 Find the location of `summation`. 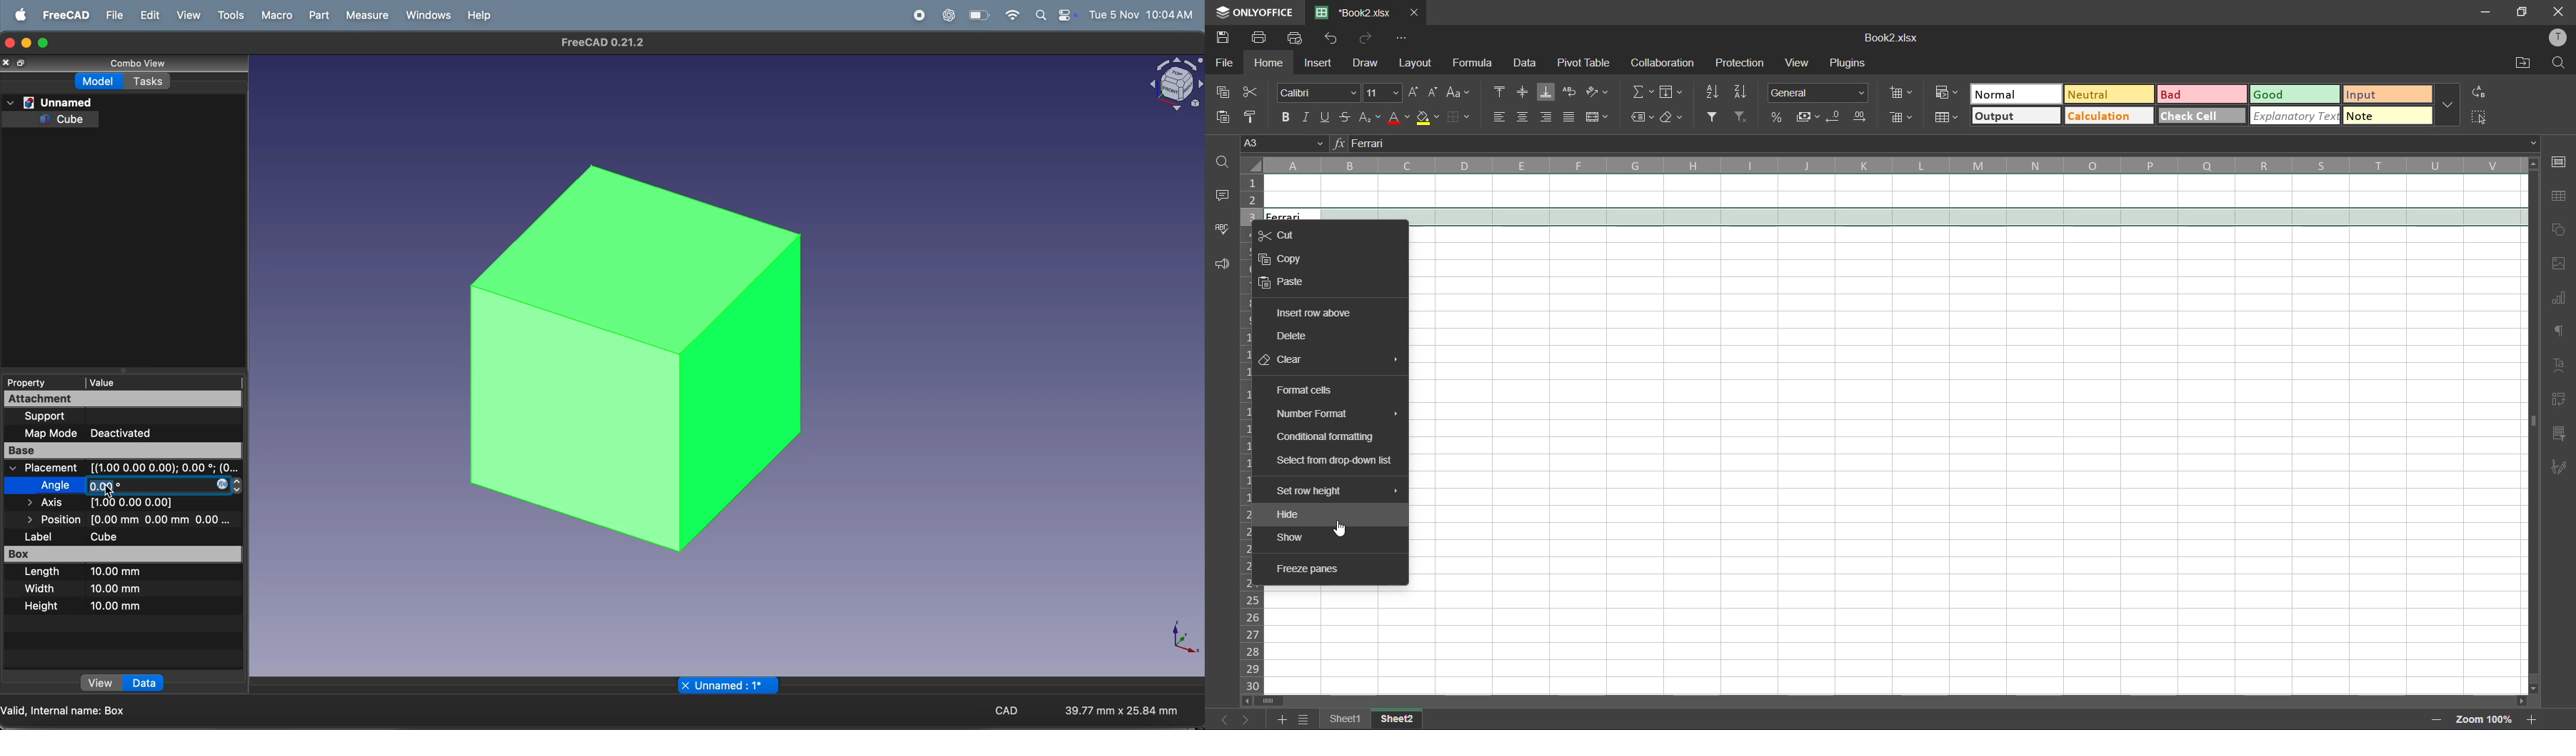

summation is located at coordinates (1640, 93).